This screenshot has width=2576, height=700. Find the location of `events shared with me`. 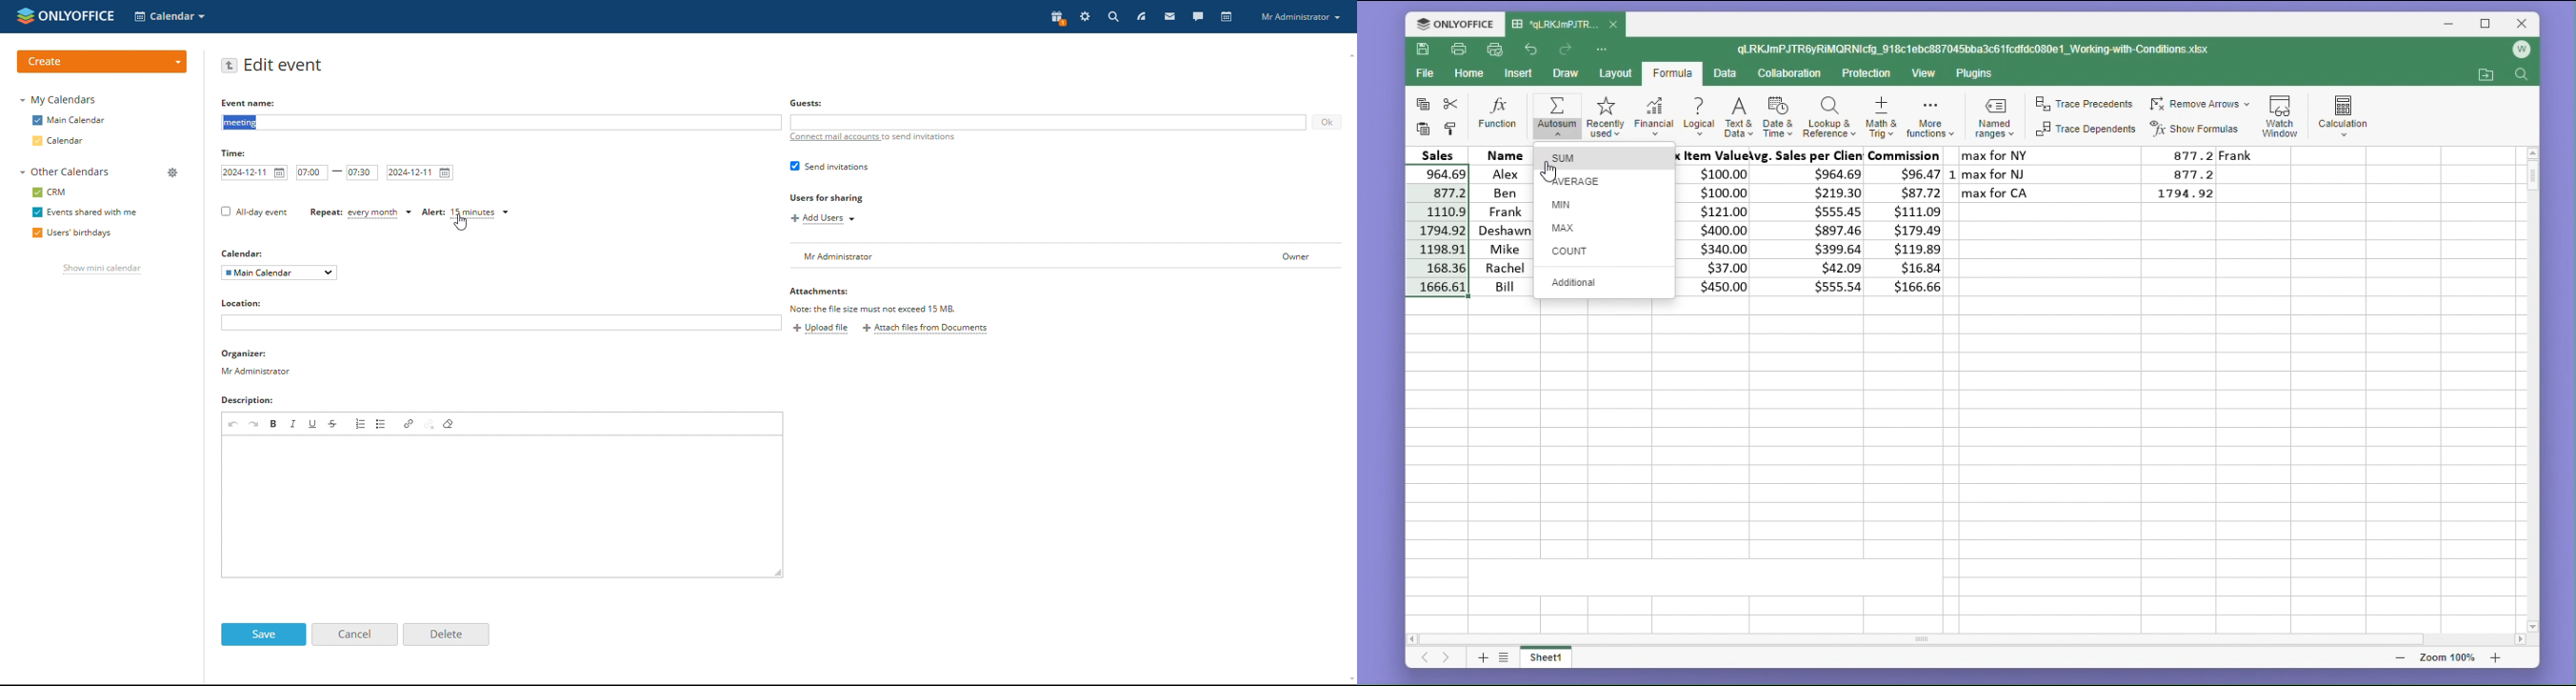

events shared with me is located at coordinates (83, 212).